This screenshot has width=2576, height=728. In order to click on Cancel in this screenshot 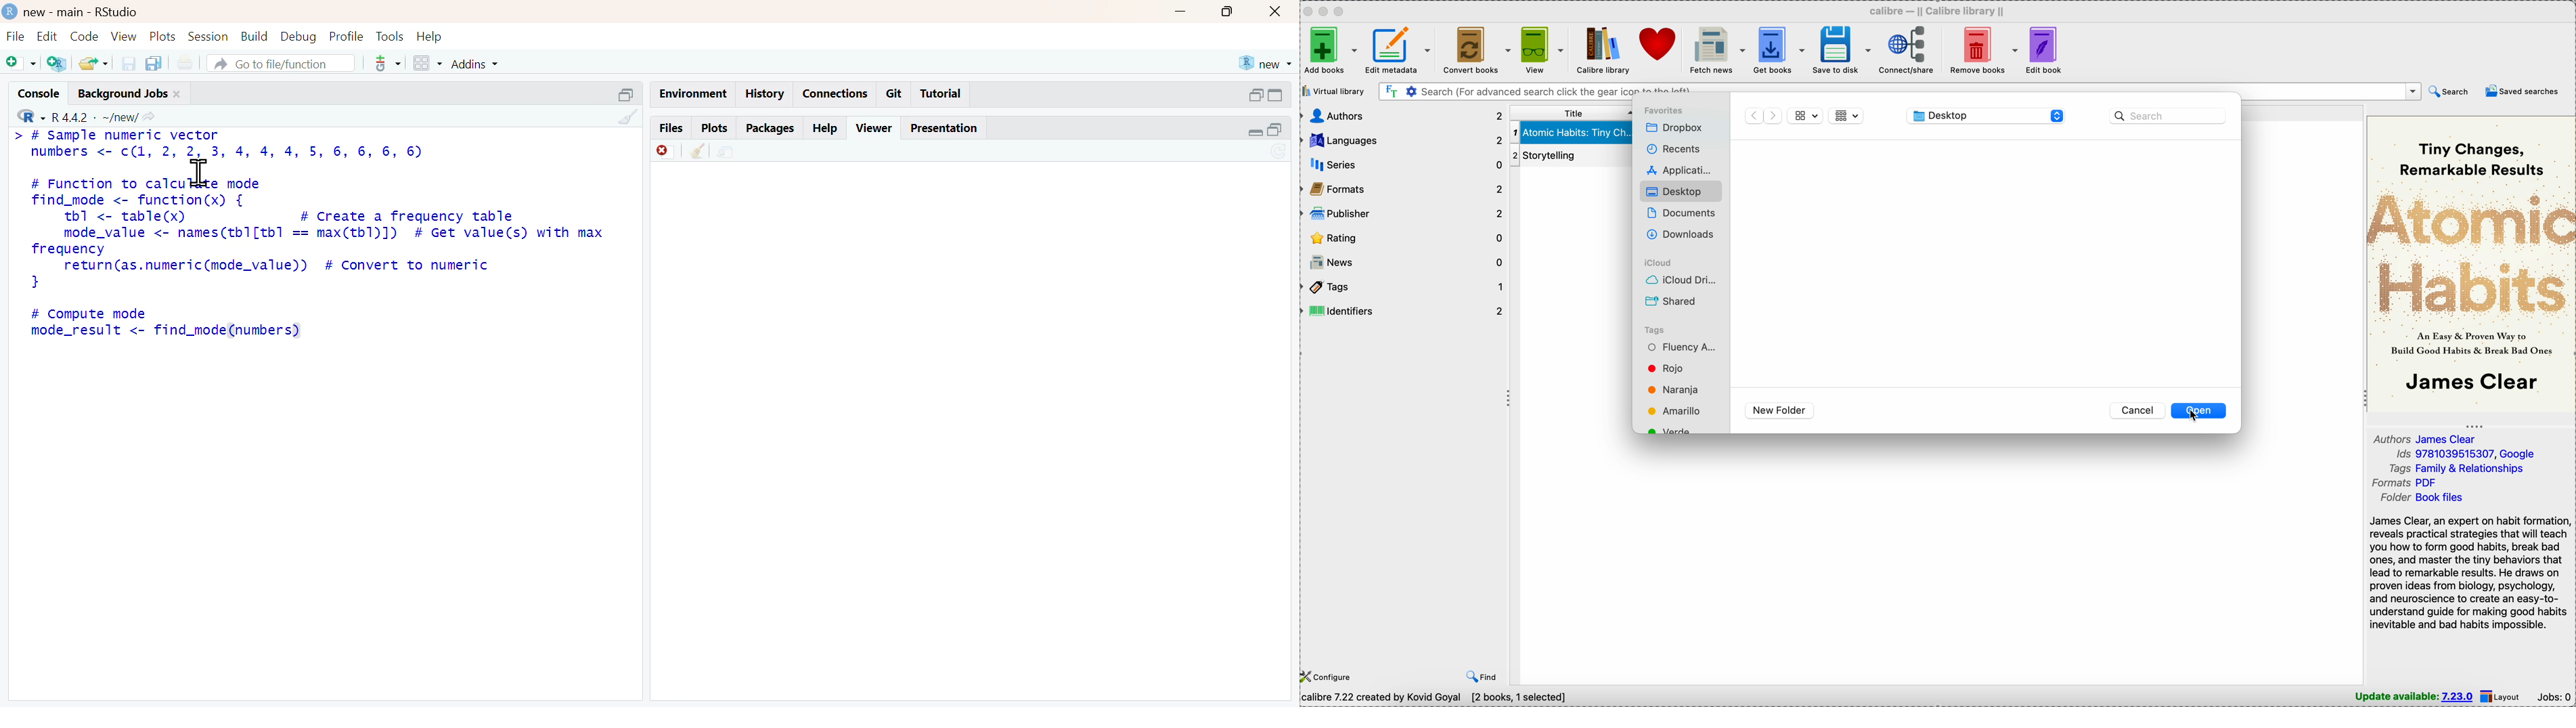, I will do `click(2138, 411)`.